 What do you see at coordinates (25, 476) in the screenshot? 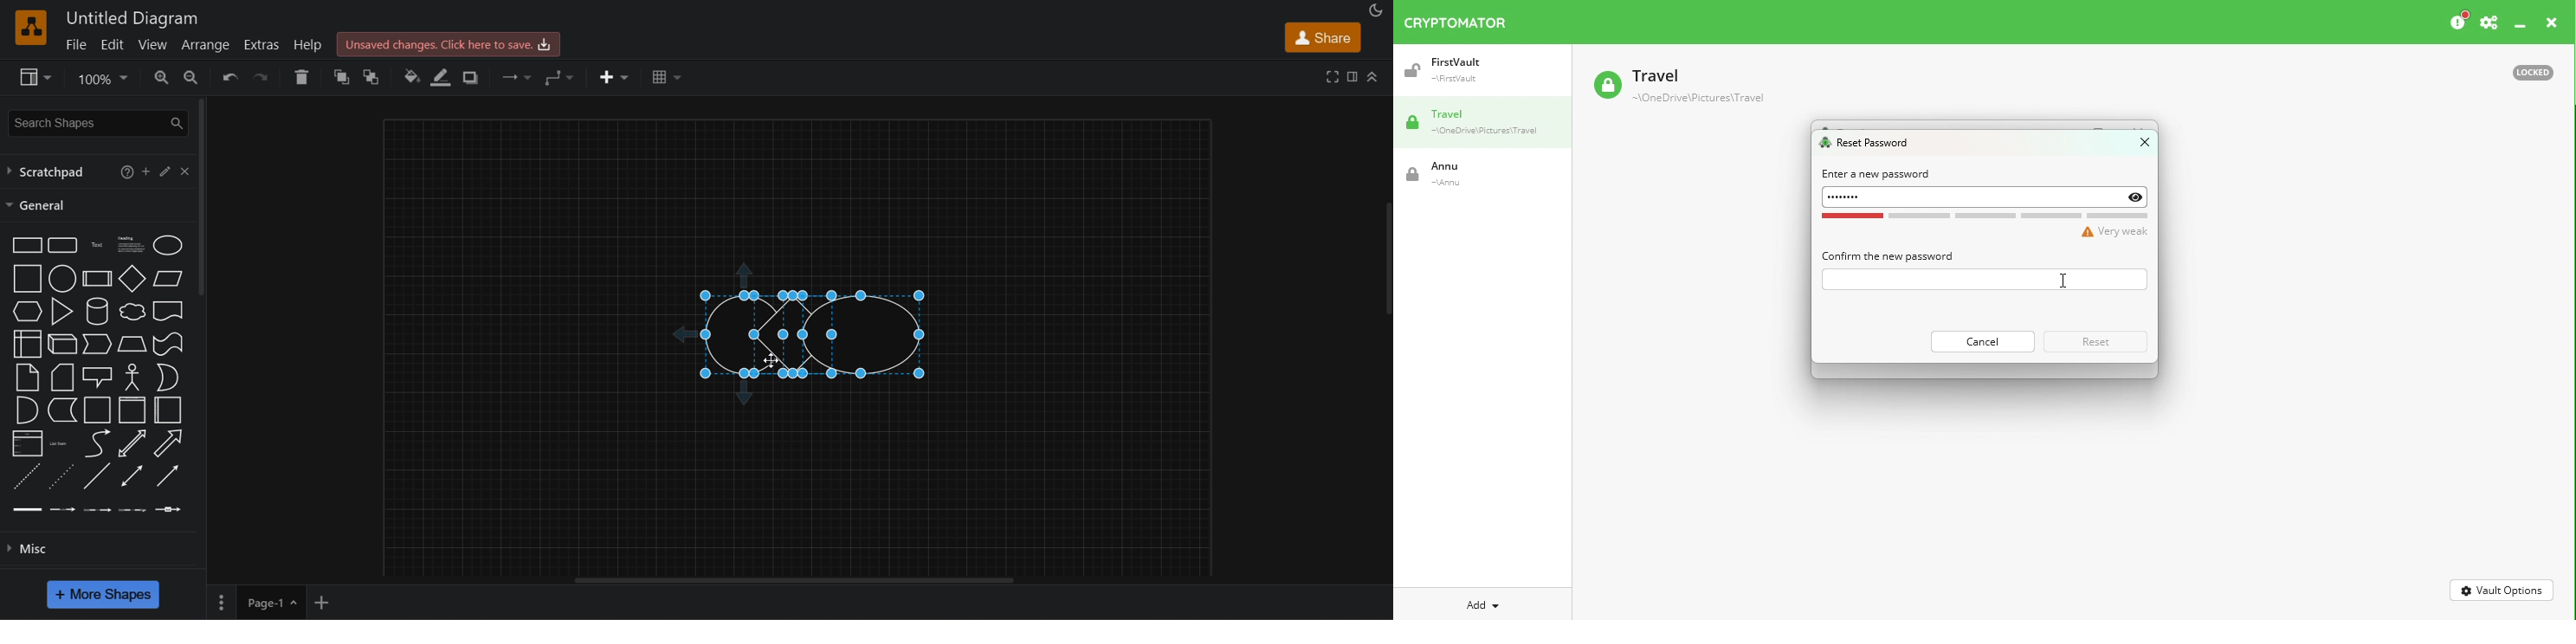
I see `dashed line` at bounding box center [25, 476].